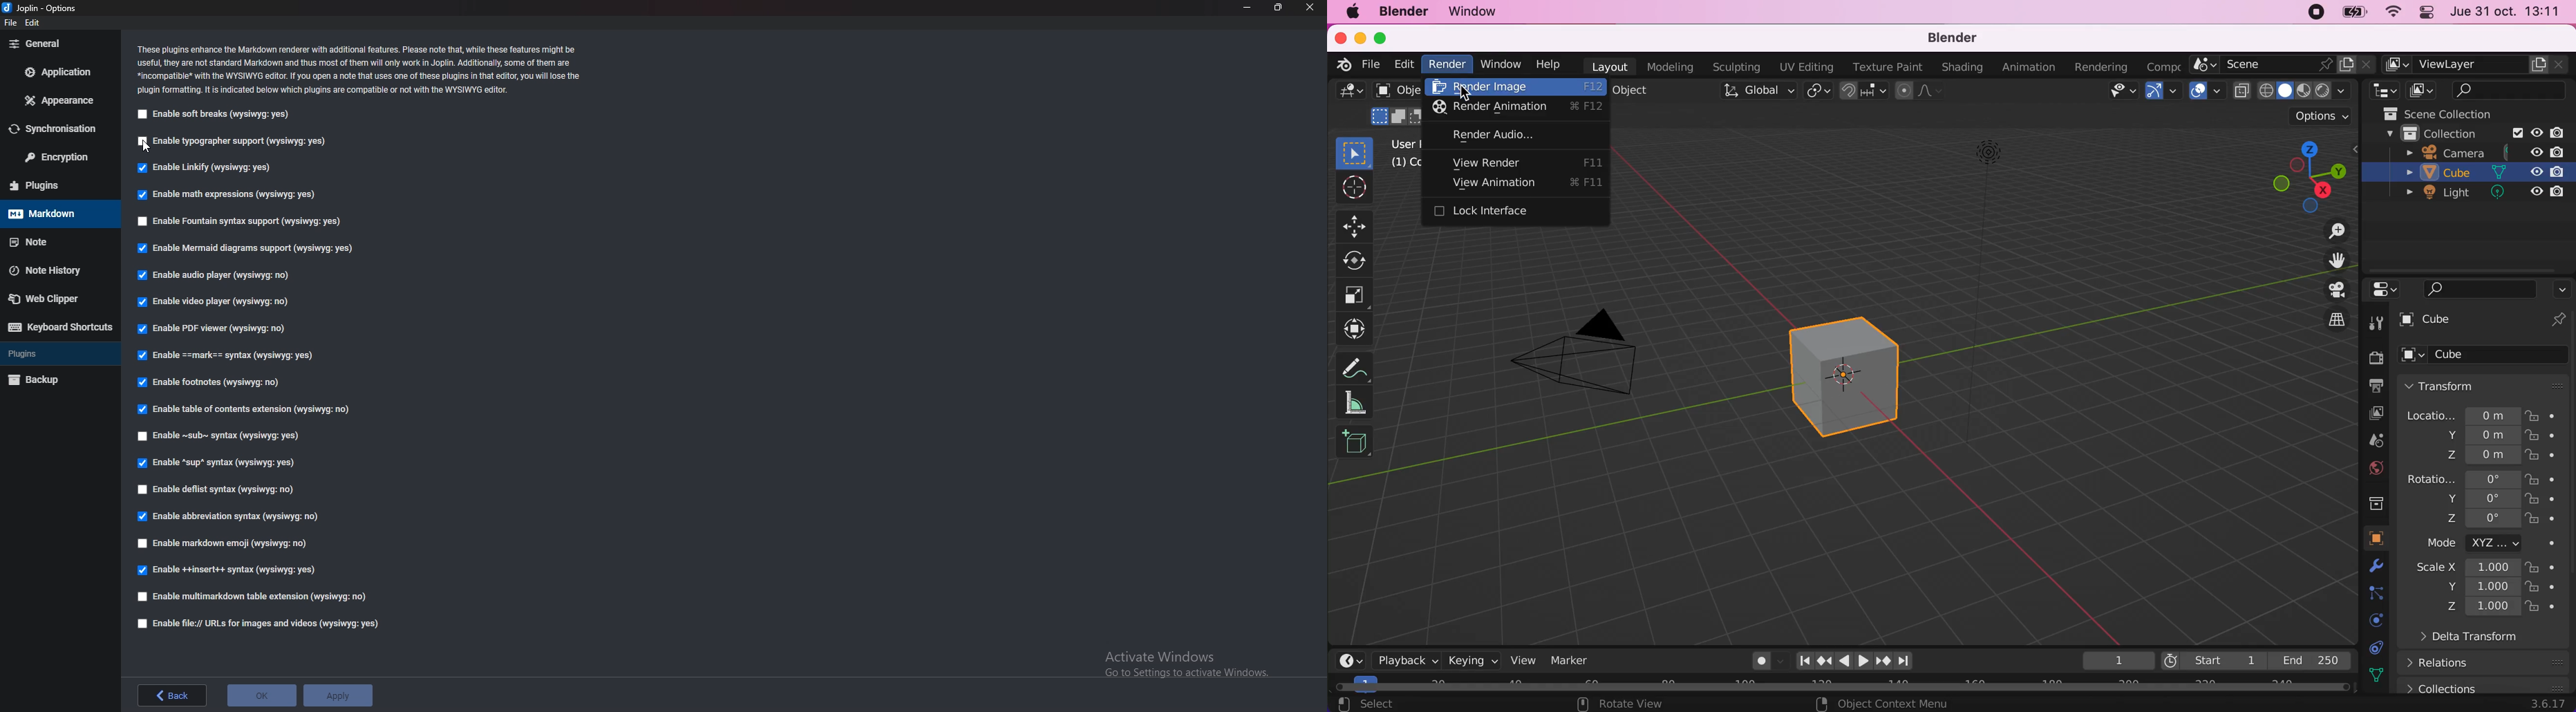 The image size is (2576, 728). I want to click on click shortcut drag, so click(2298, 176).